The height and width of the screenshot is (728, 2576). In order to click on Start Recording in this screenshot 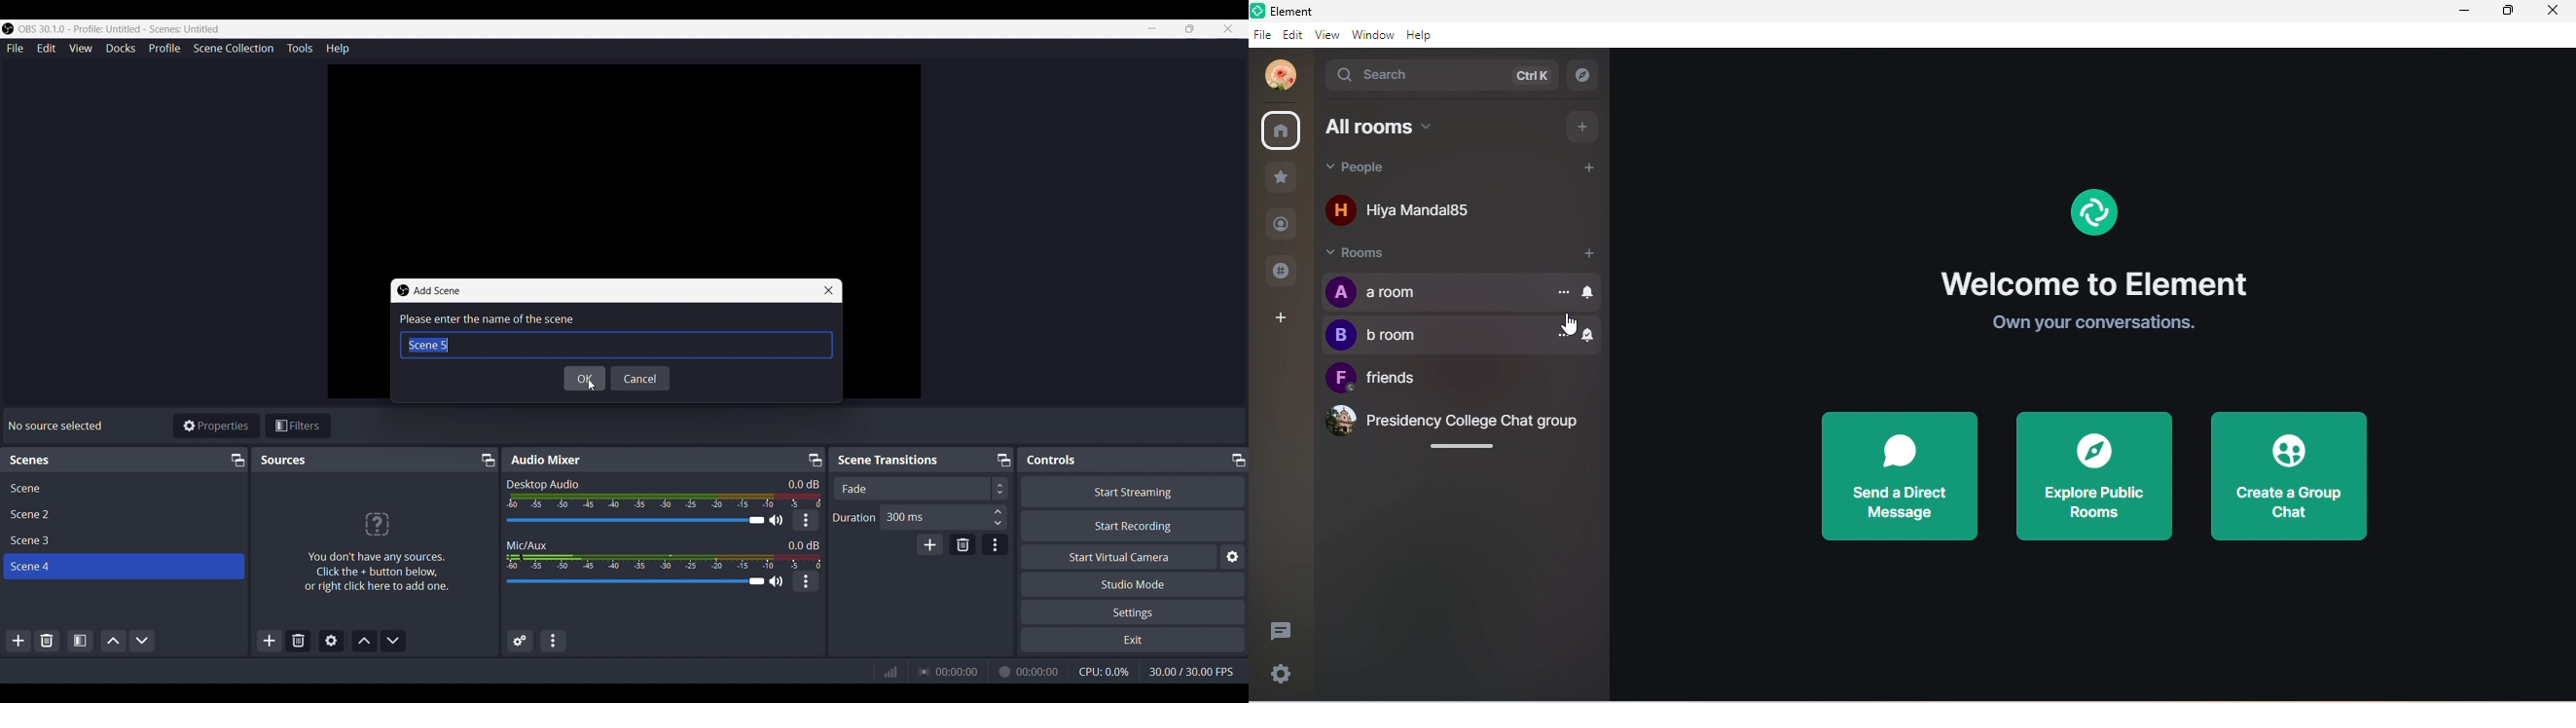, I will do `click(1133, 526)`.